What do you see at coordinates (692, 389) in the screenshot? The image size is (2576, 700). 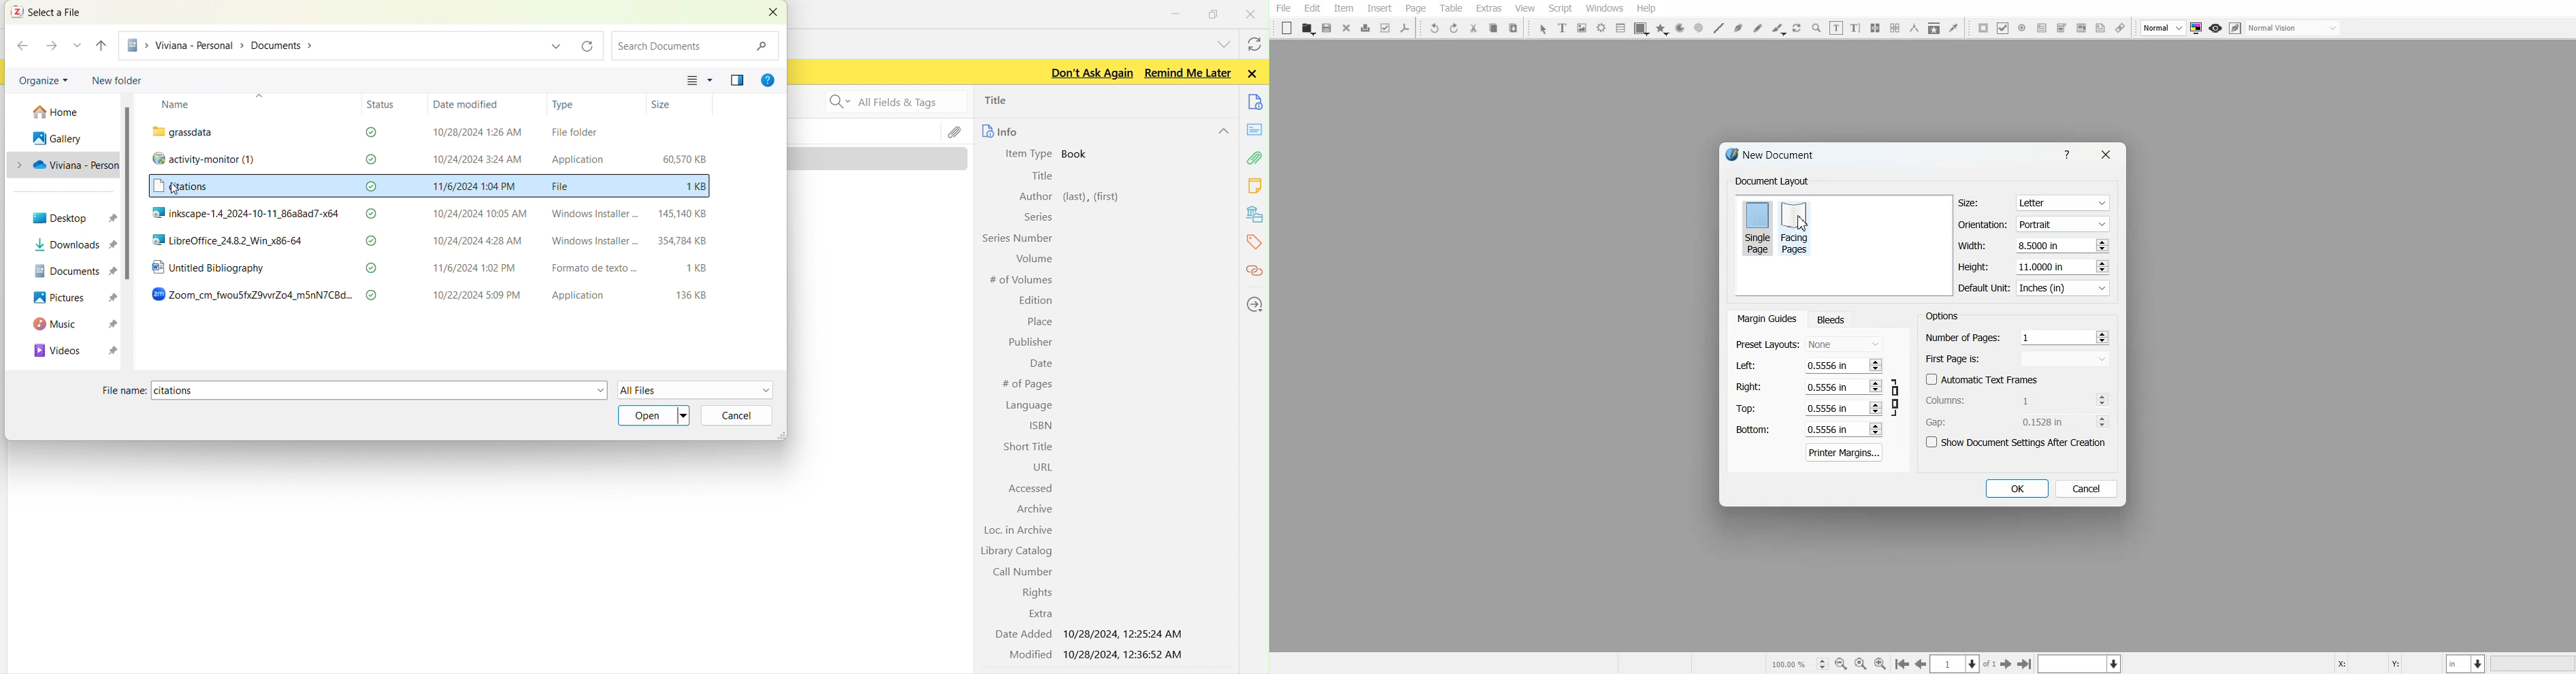 I see `all files` at bounding box center [692, 389].